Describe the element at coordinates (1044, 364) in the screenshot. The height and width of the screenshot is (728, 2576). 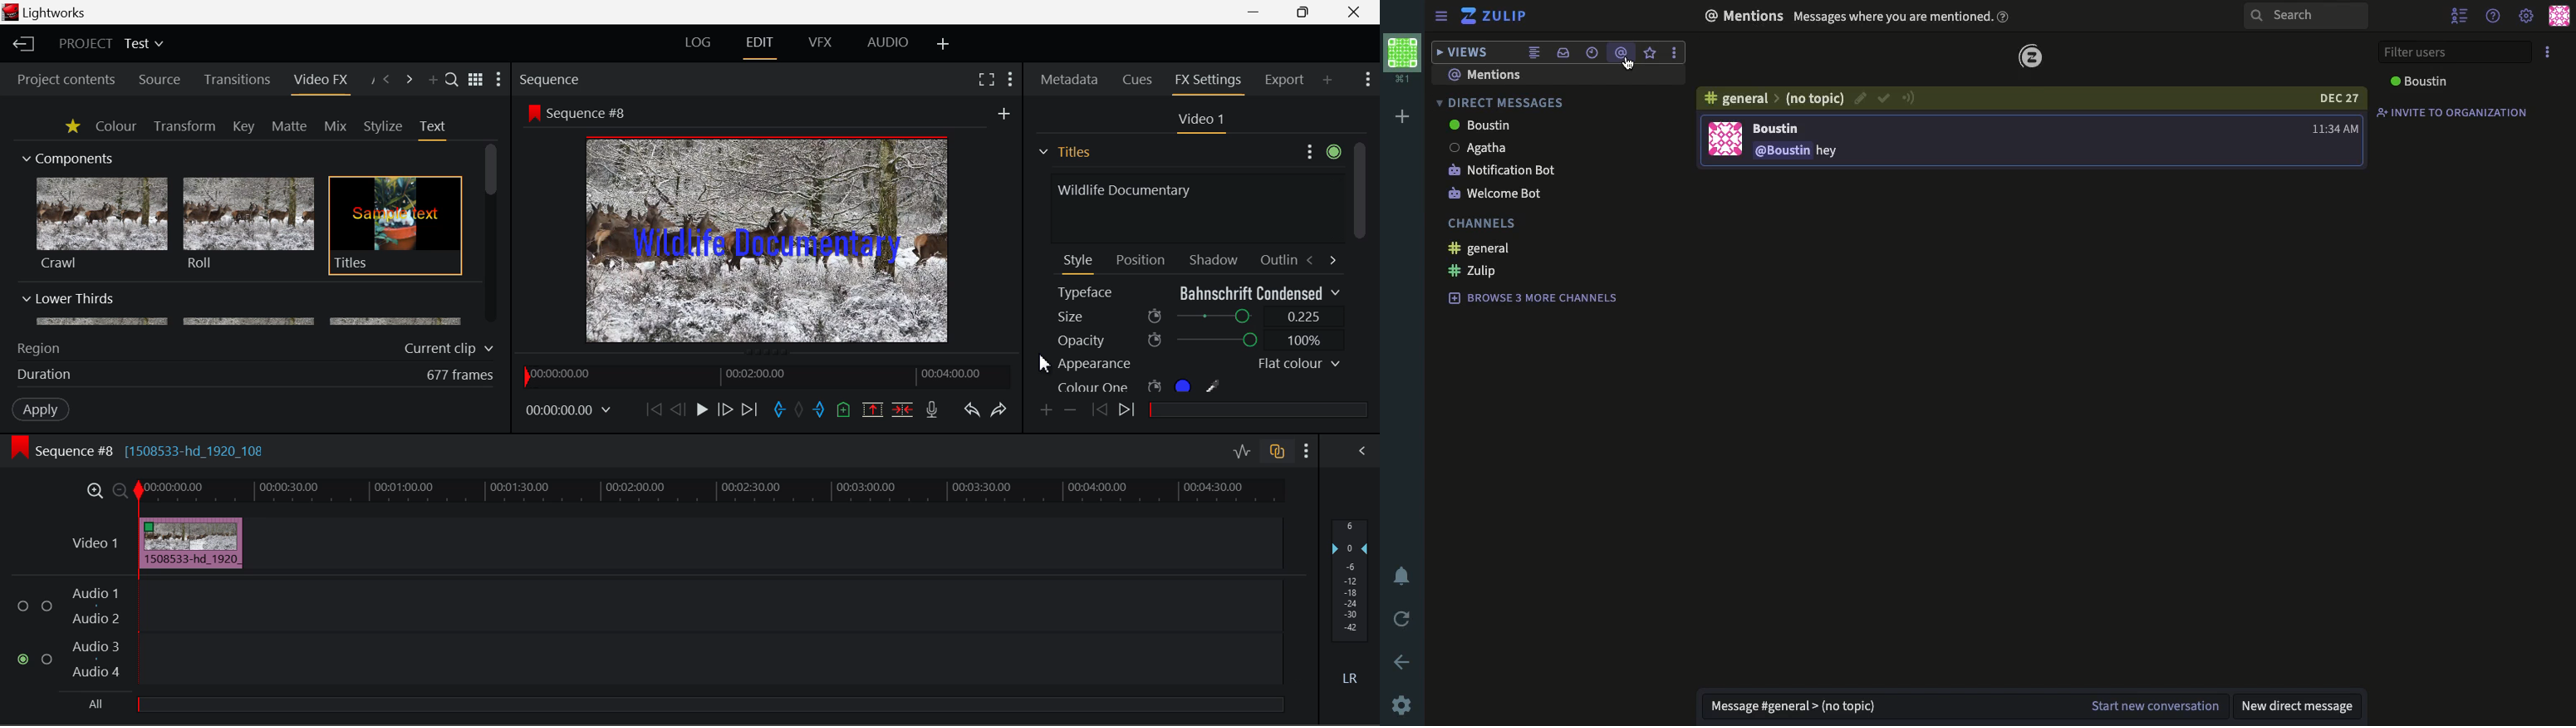
I see `Cursor Position AFTER_LAST_ACTION` at that location.